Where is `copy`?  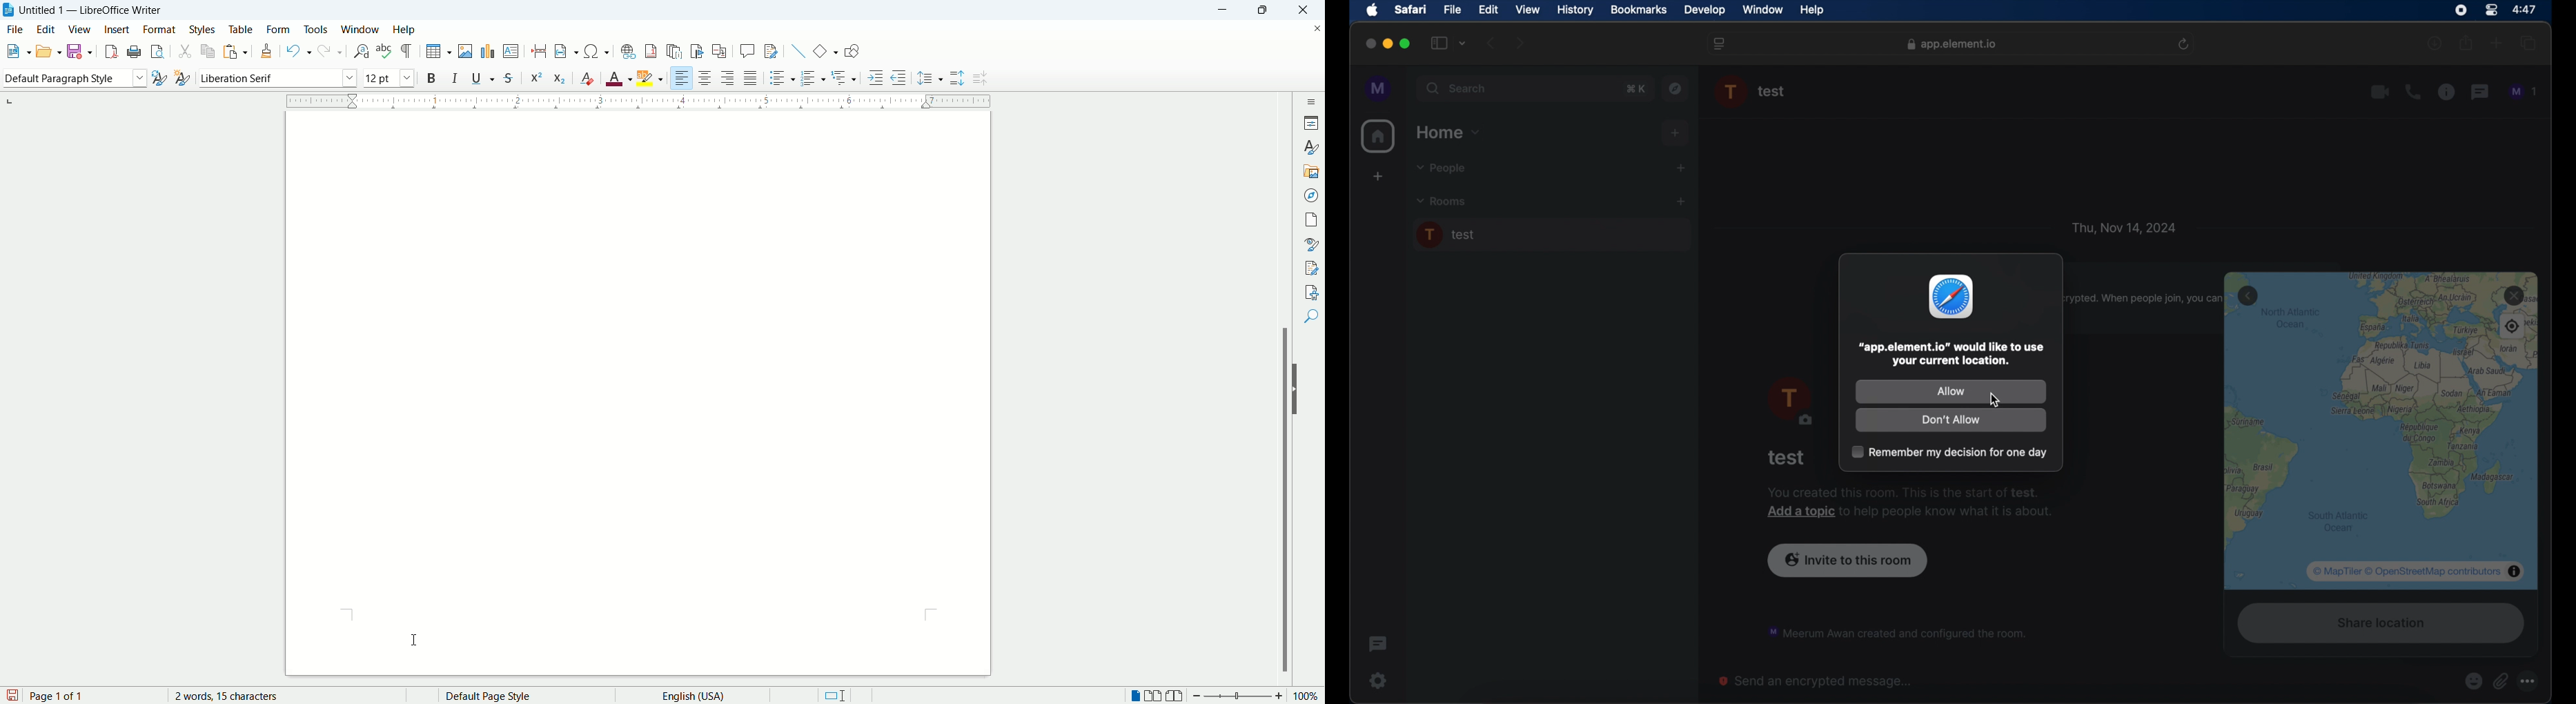 copy is located at coordinates (209, 50).